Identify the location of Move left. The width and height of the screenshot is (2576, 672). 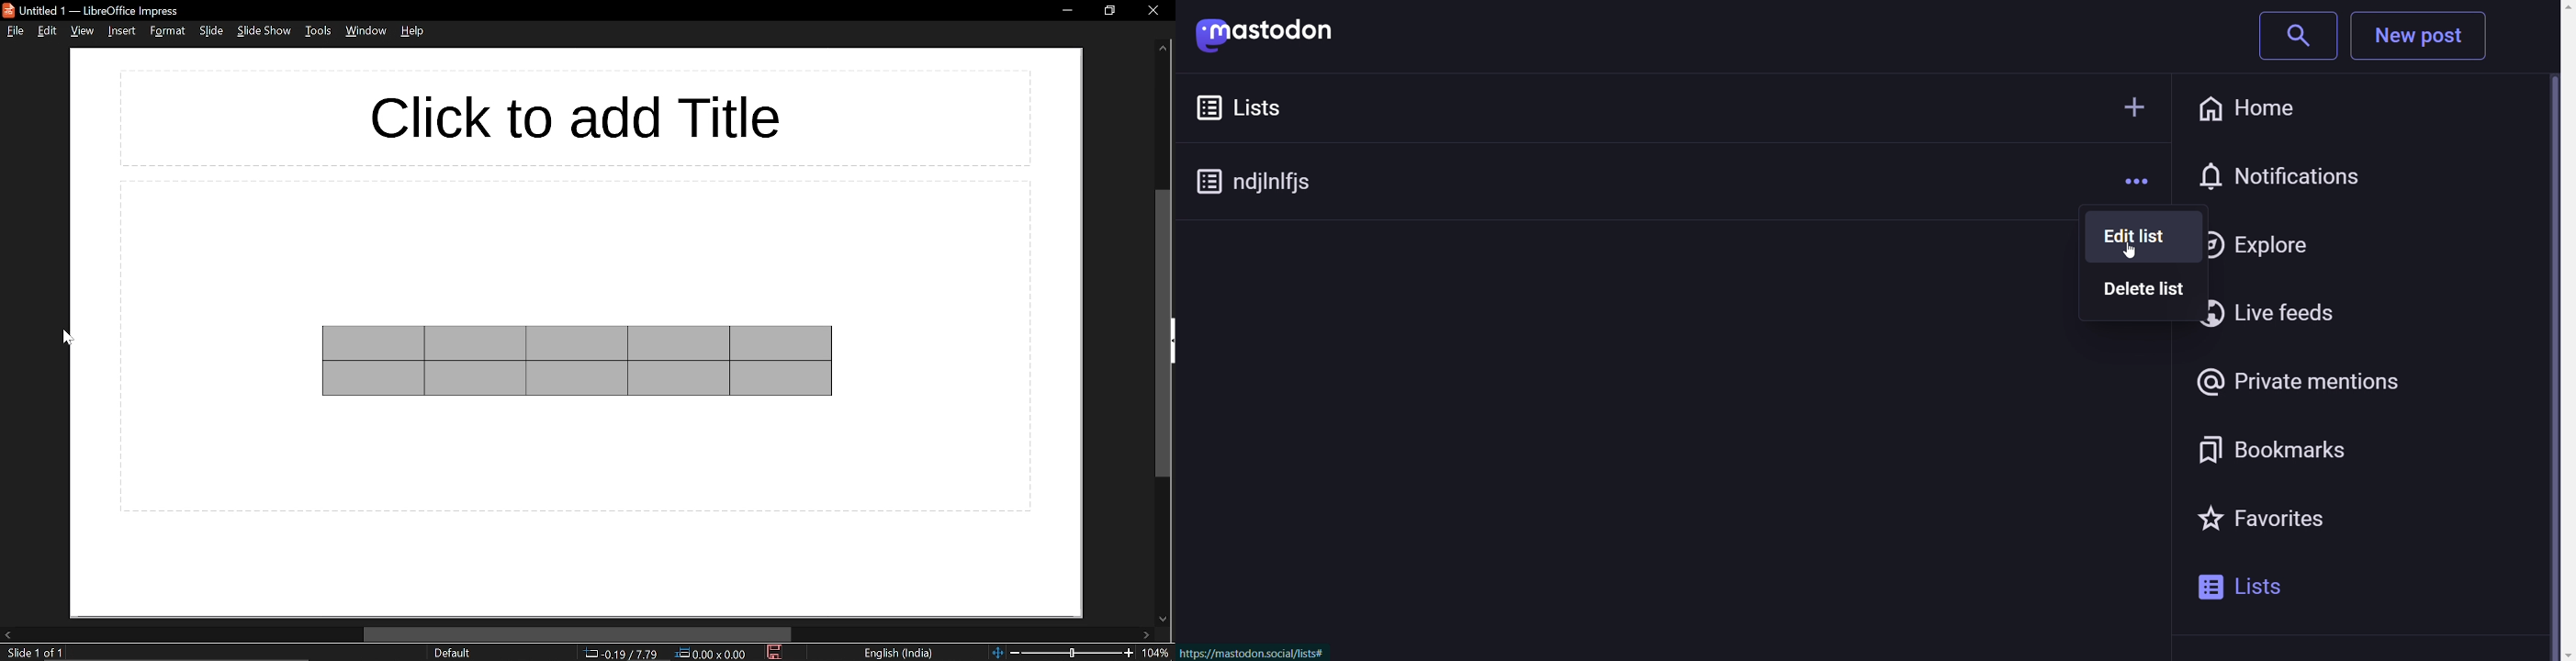
(9, 633).